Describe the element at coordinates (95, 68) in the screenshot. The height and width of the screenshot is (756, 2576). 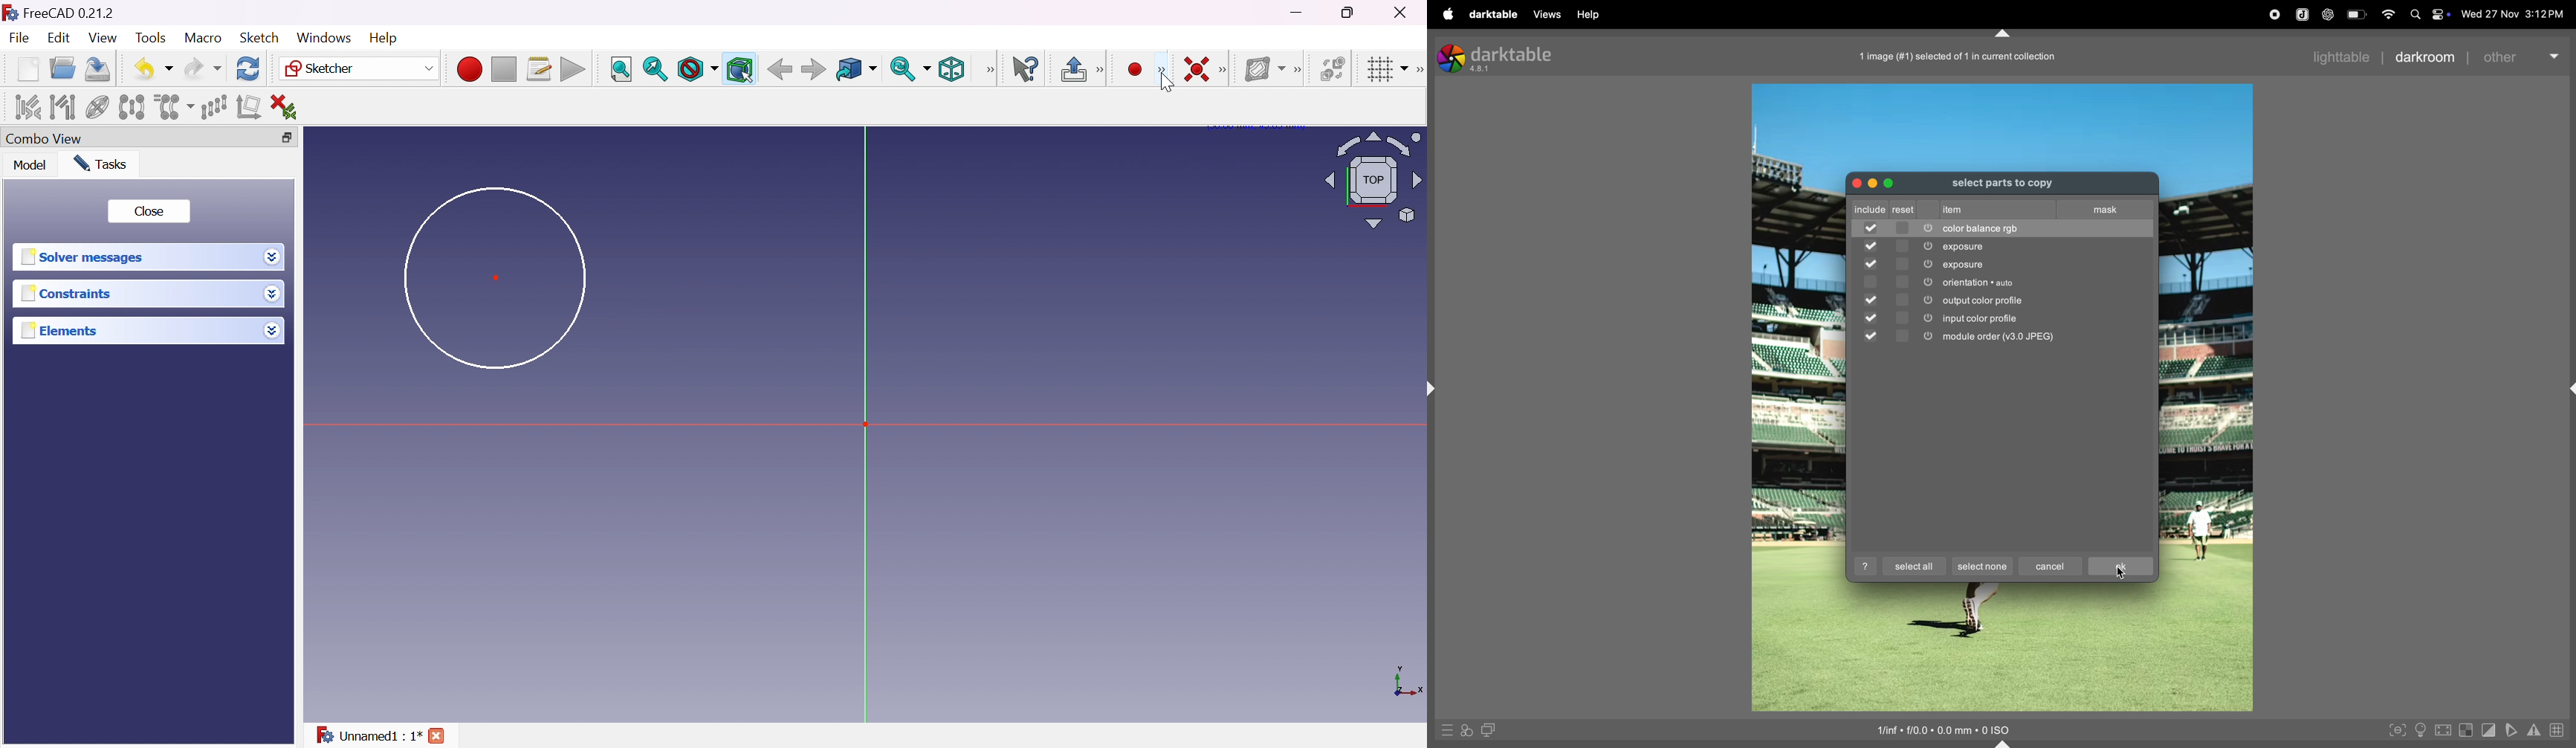
I see `Save` at that location.